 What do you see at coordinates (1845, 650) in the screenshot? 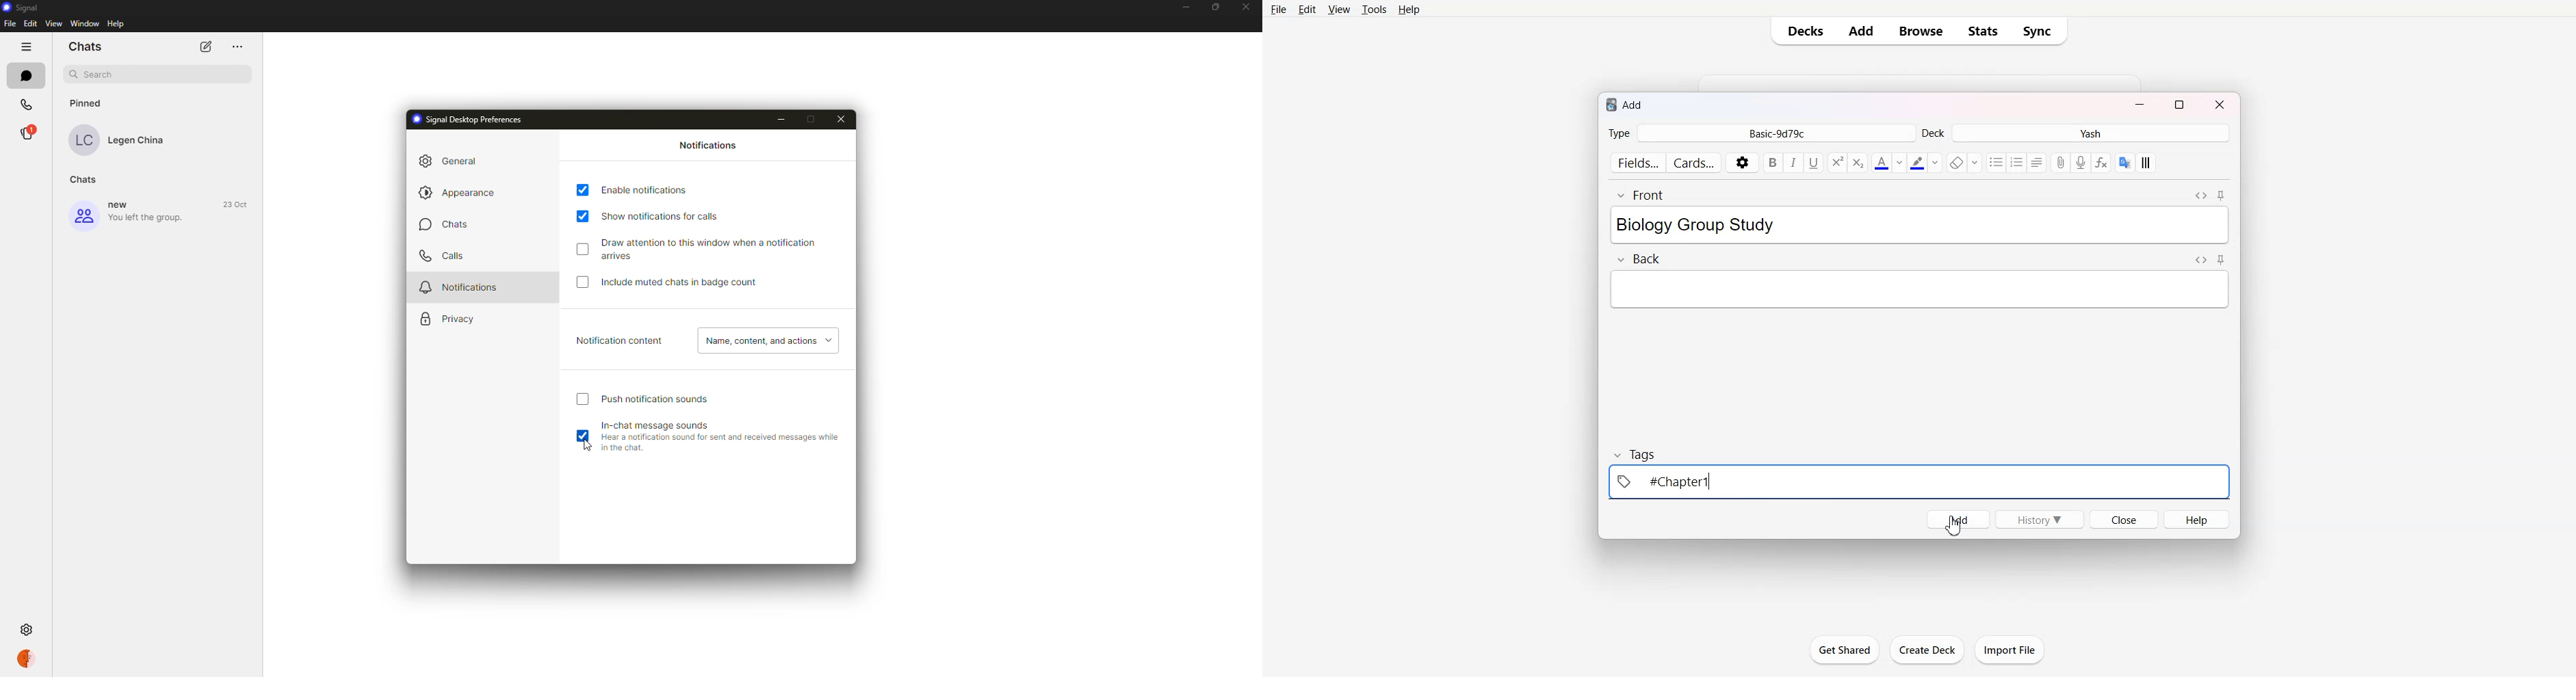
I see `Get Shared` at bounding box center [1845, 650].